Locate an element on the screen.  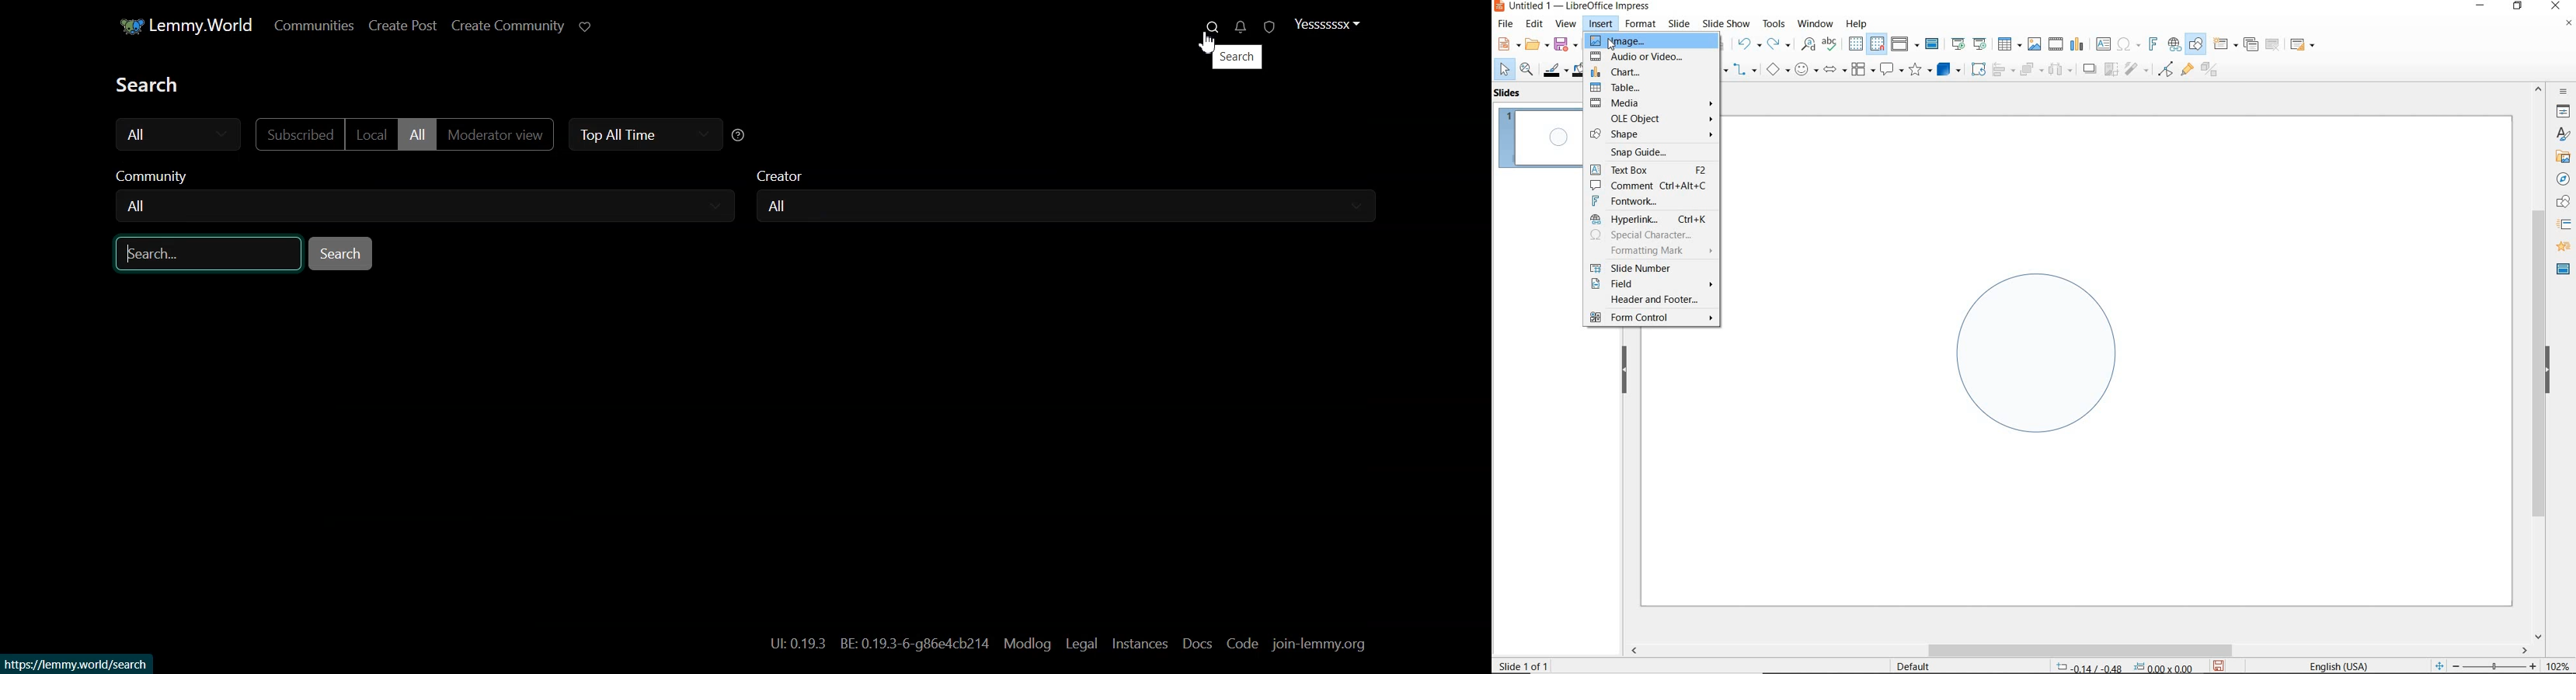
insert table is located at coordinates (2008, 45).